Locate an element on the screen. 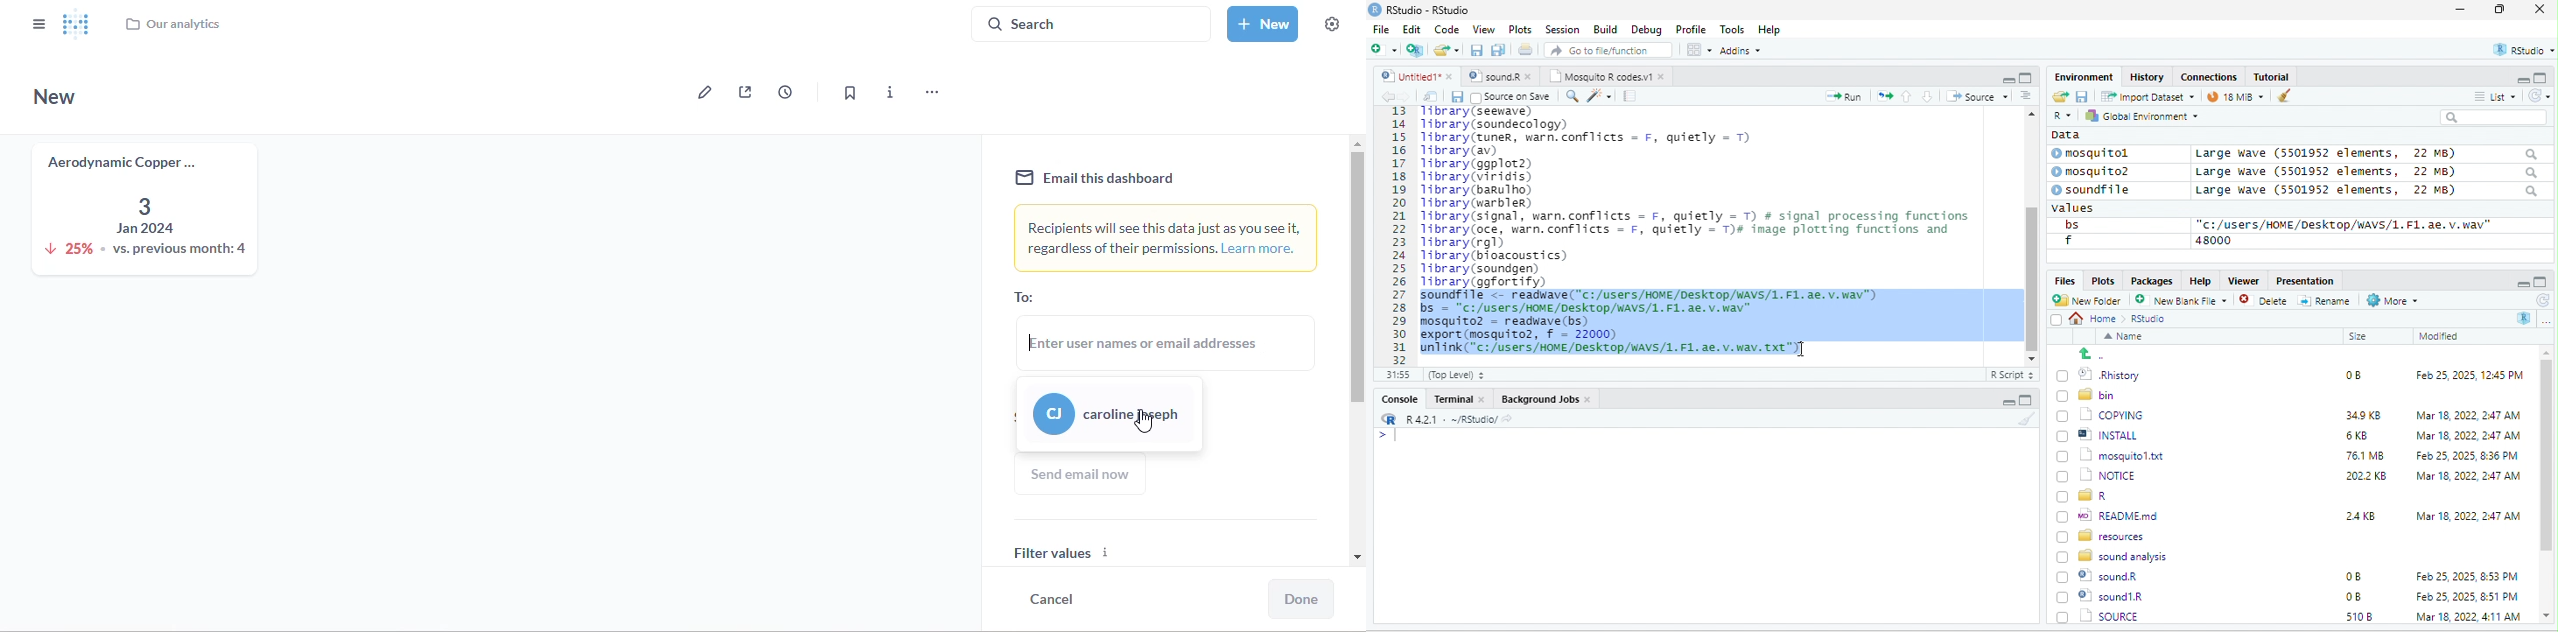 The image size is (2576, 644). back is located at coordinates (1391, 97).